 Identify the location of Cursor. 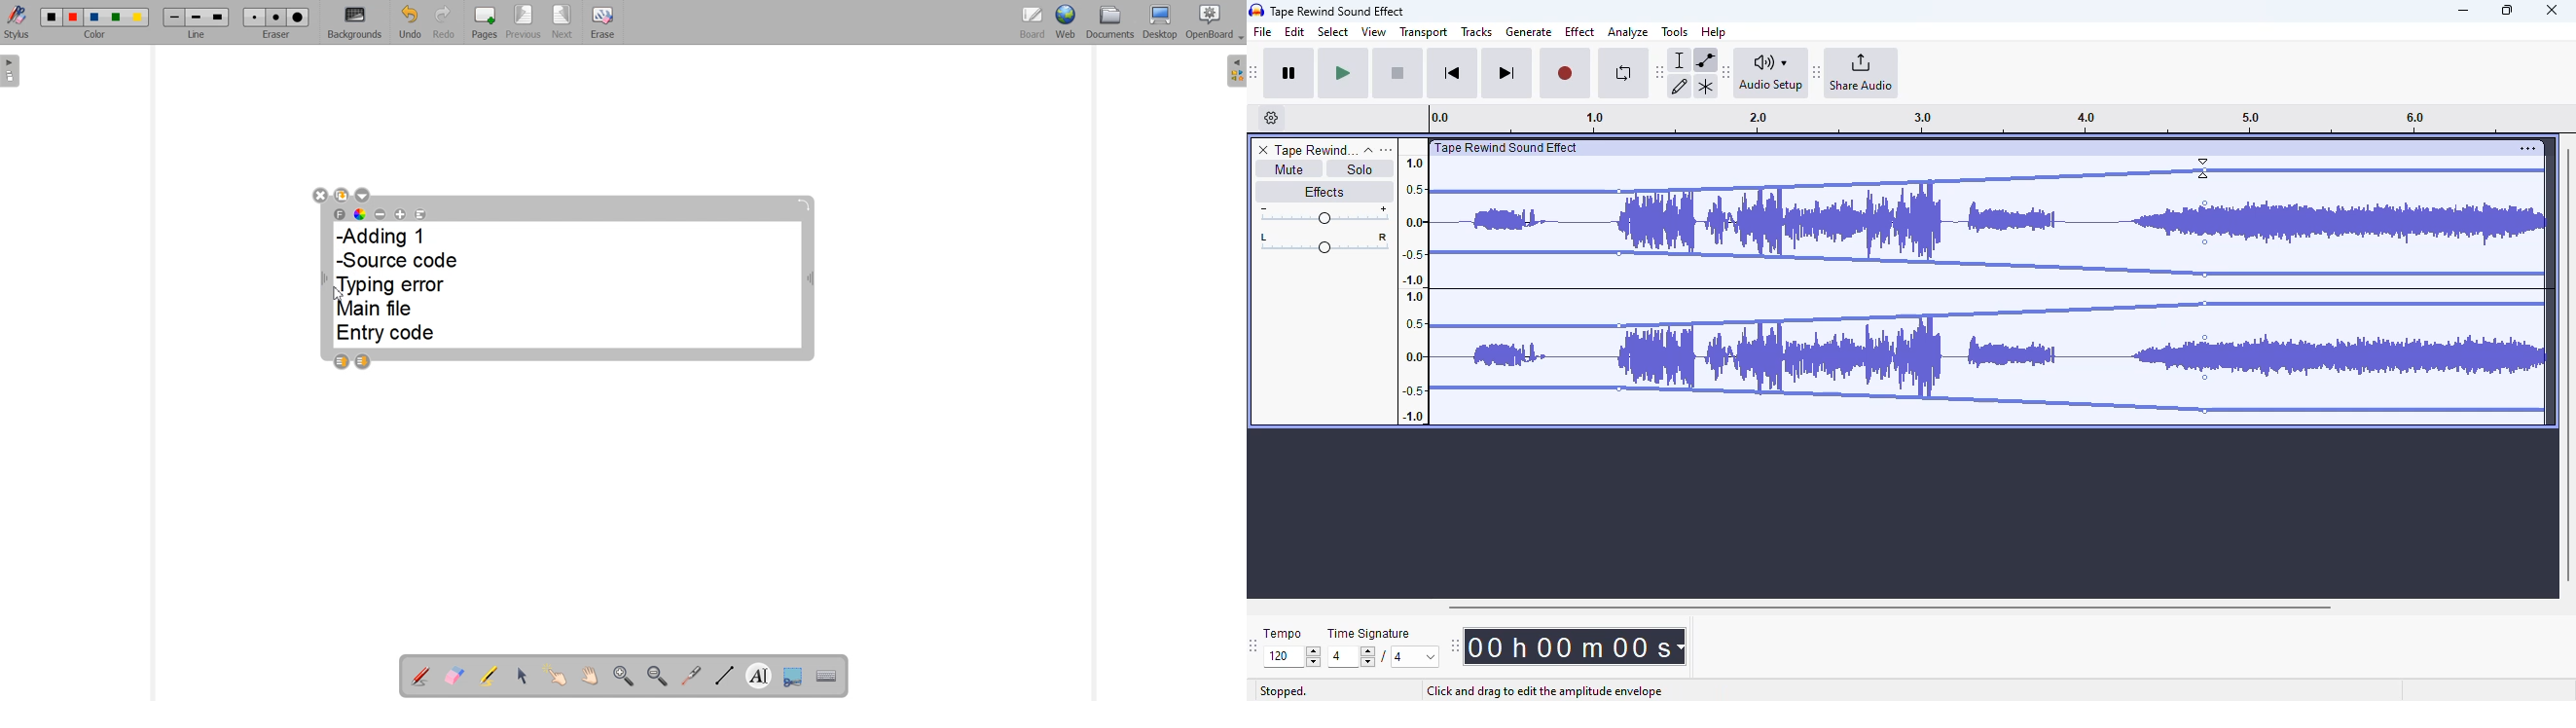
(2202, 168).